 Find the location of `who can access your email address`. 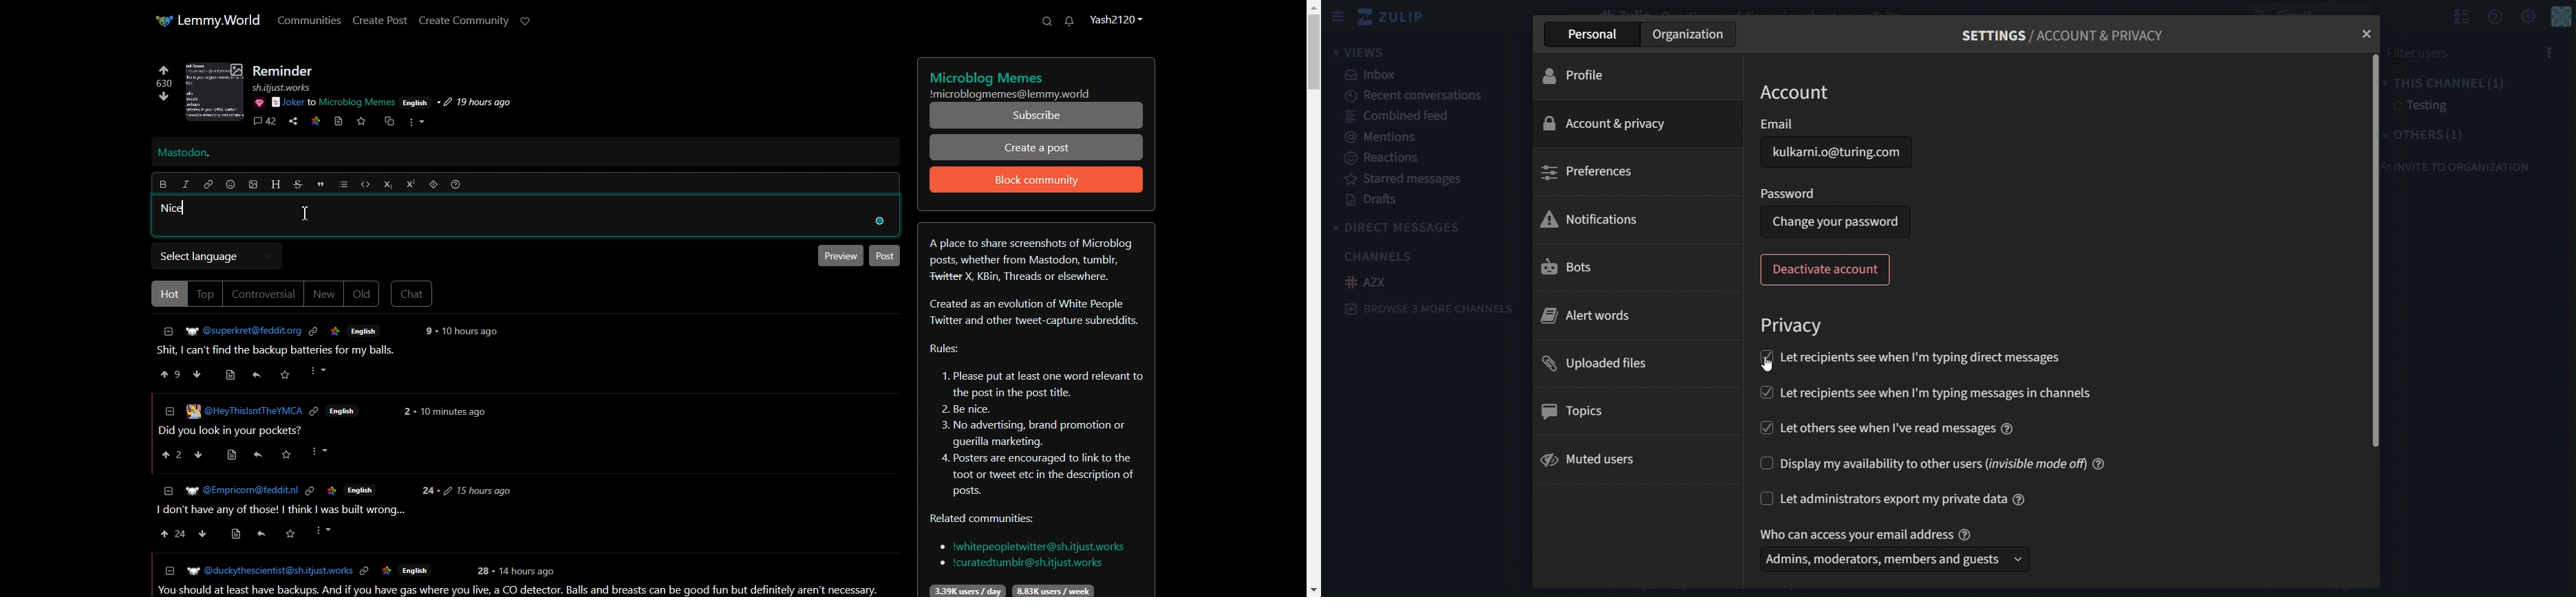

who can access your email address is located at coordinates (1888, 533).